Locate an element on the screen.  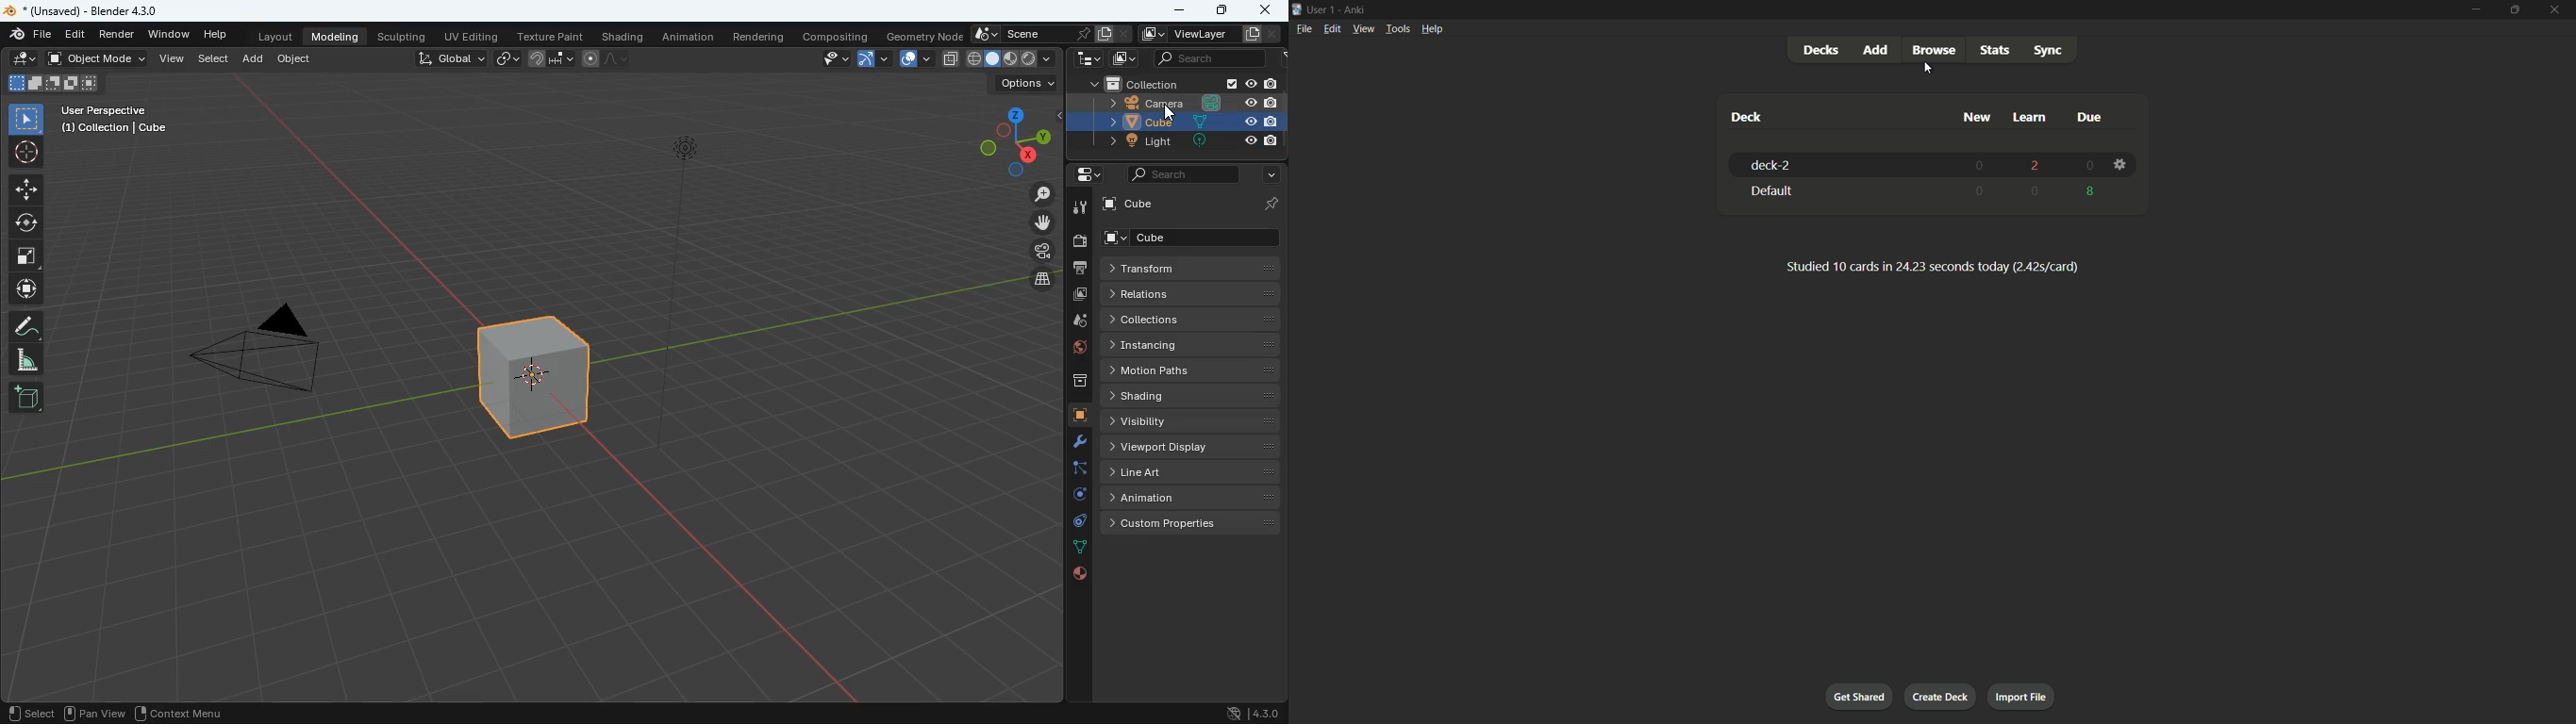
Add is located at coordinates (1877, 50).